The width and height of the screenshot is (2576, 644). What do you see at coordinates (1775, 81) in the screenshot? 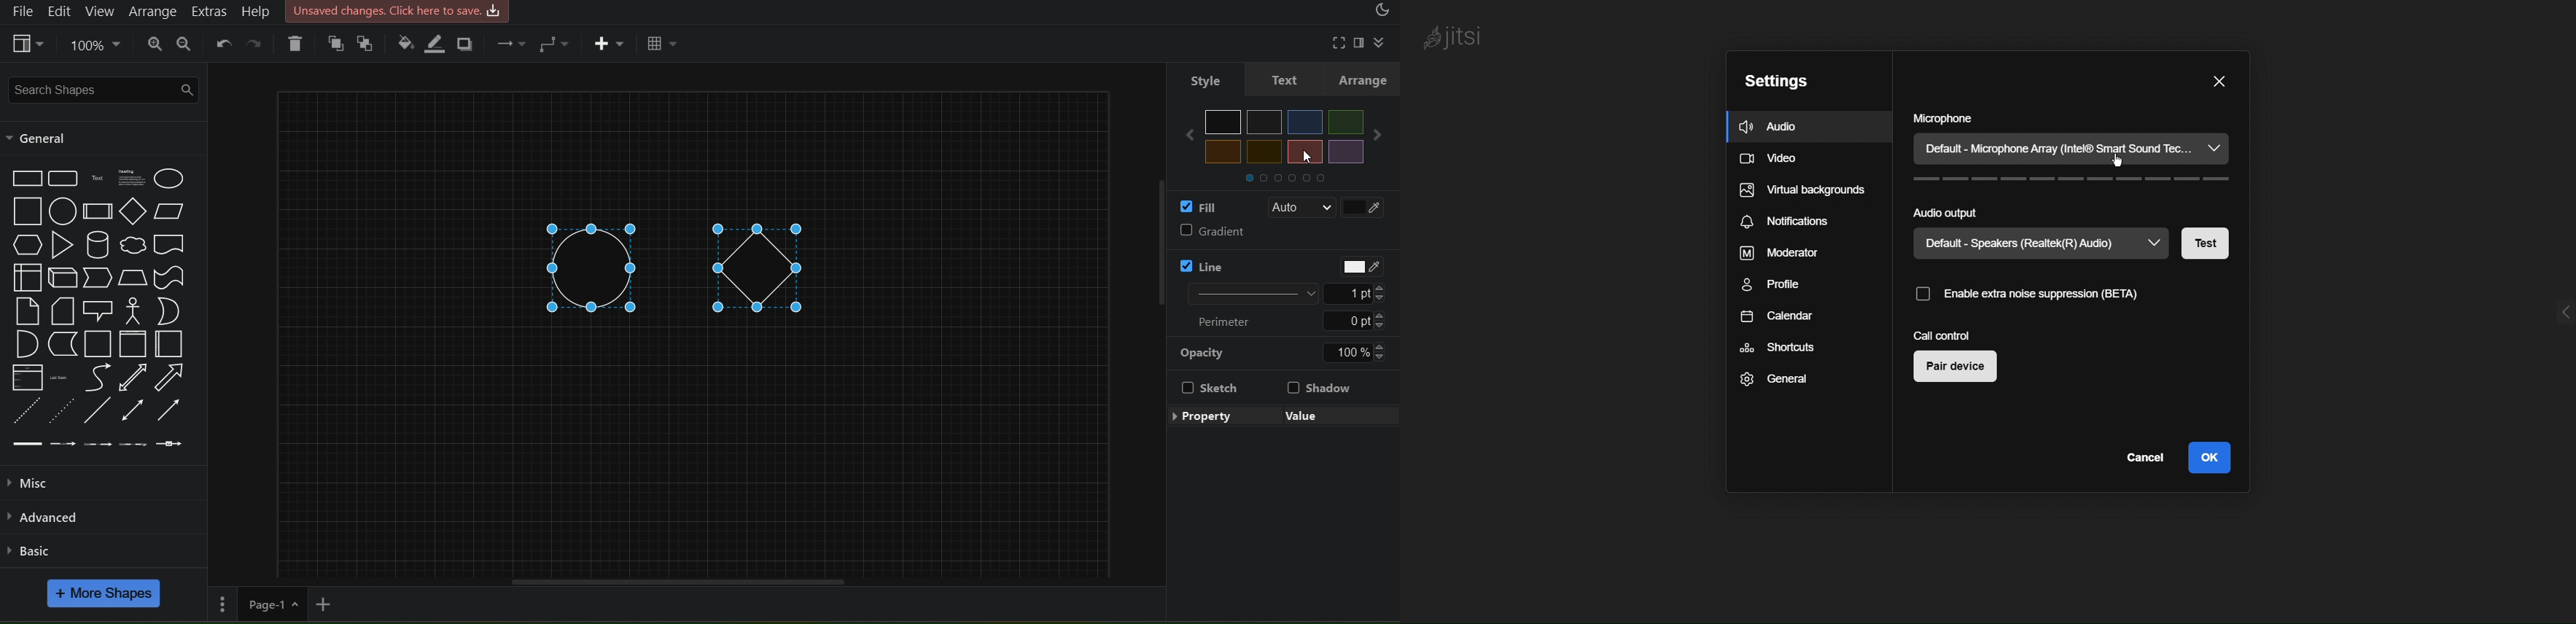
I see `Settings` at bounding box center [1775, 81].